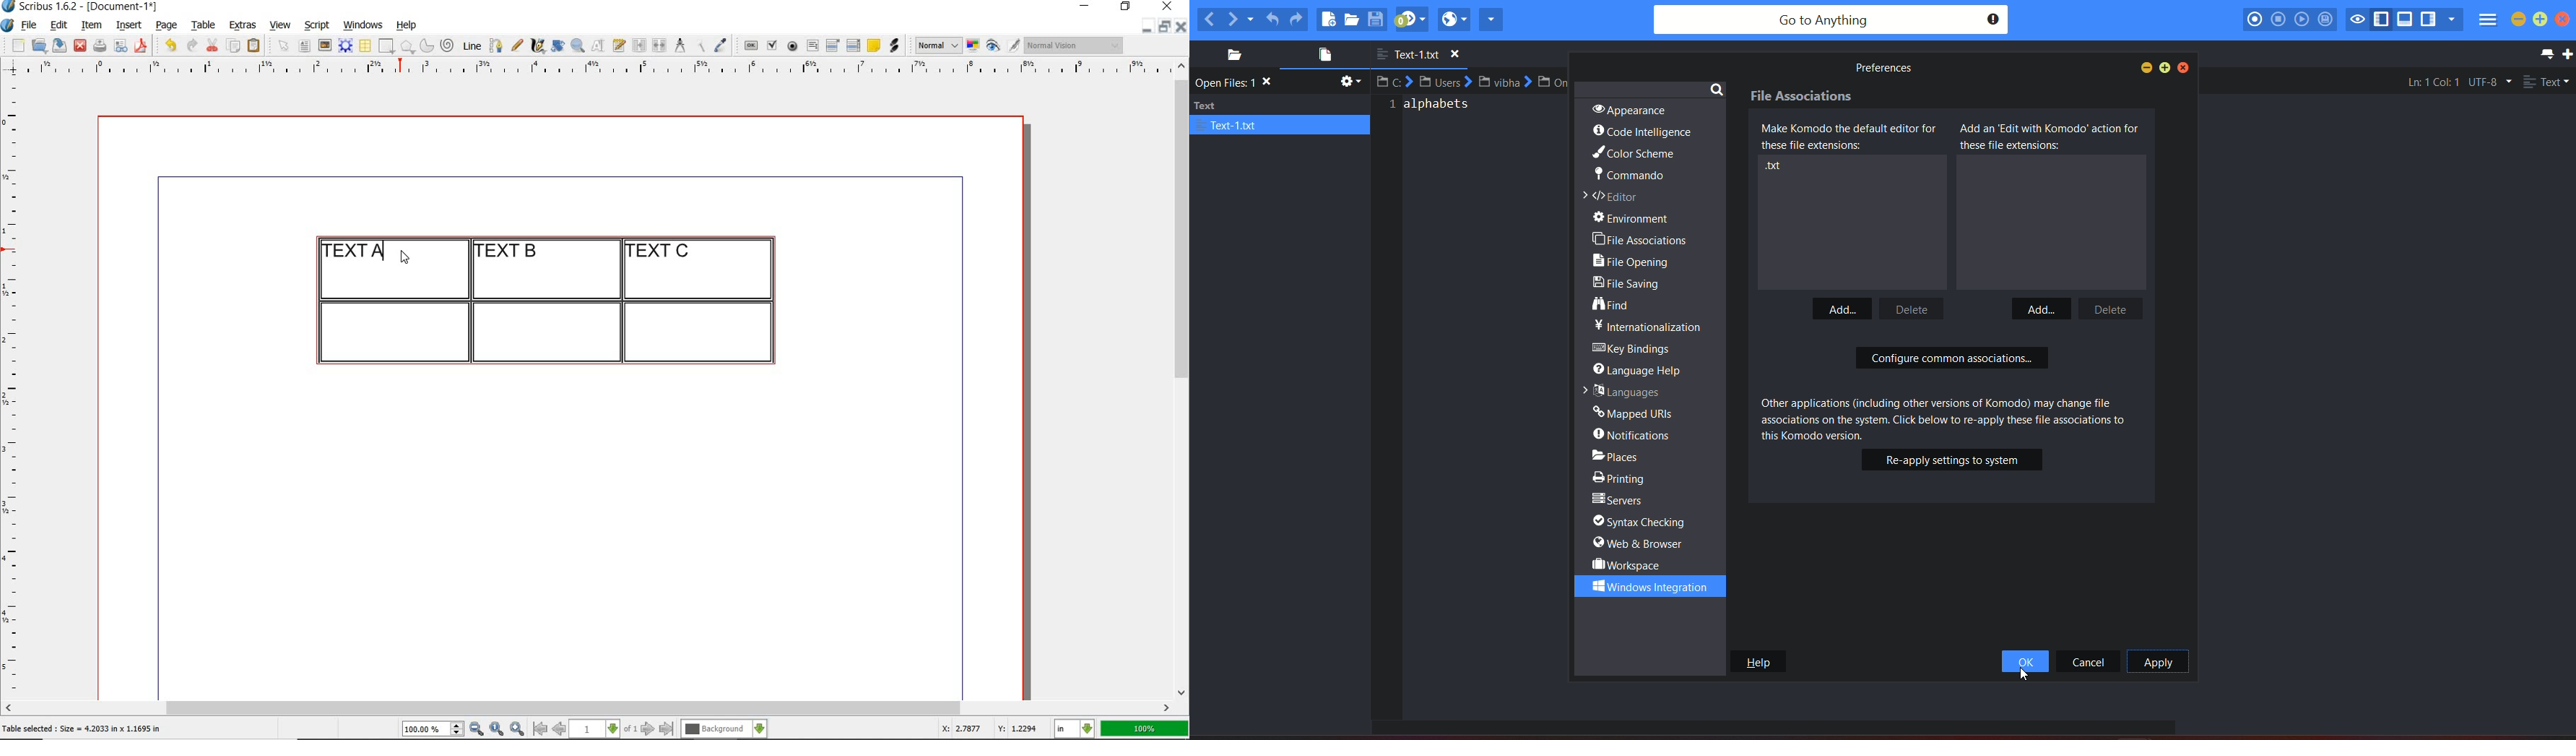  What do you see at coordinates (1241, 18) in the screenshot?
I see `next` at bounding box center [1241, 18].